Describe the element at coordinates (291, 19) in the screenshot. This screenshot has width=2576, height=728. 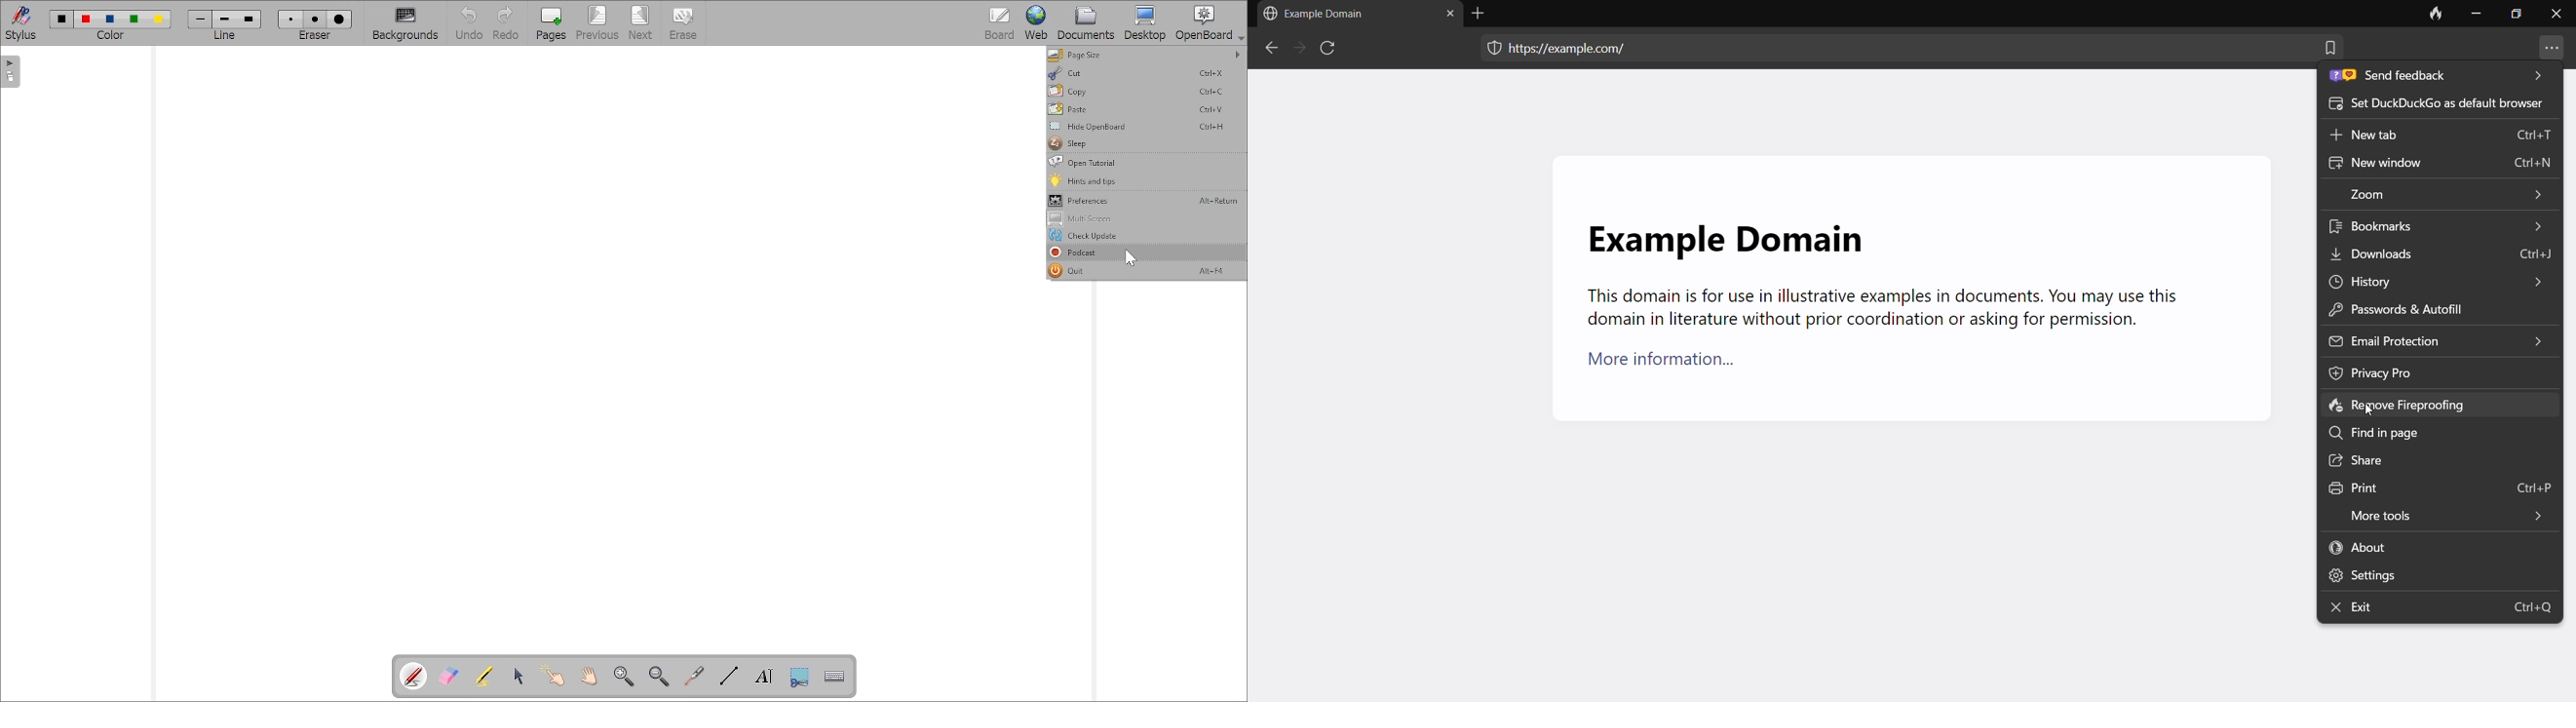
I see `Eraser1` at that location.